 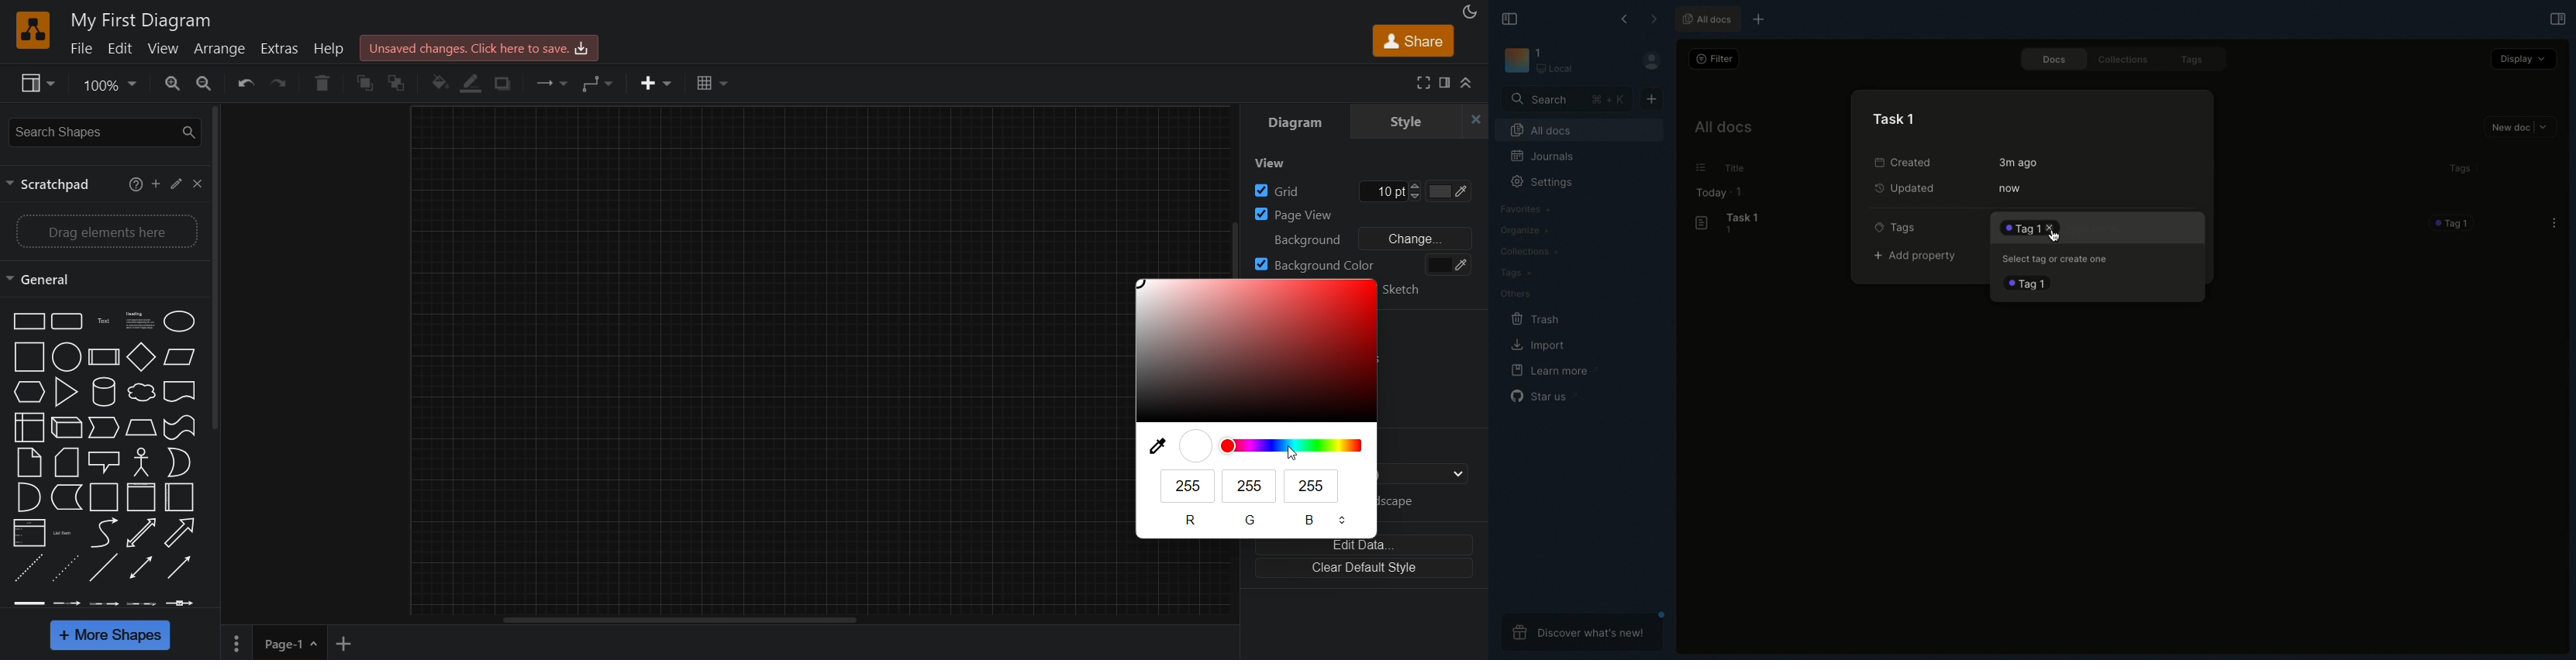 What do you see at coordinates (1257, 409) in the screenshot?
I see `color palette` at bounding box center [1257, 409].